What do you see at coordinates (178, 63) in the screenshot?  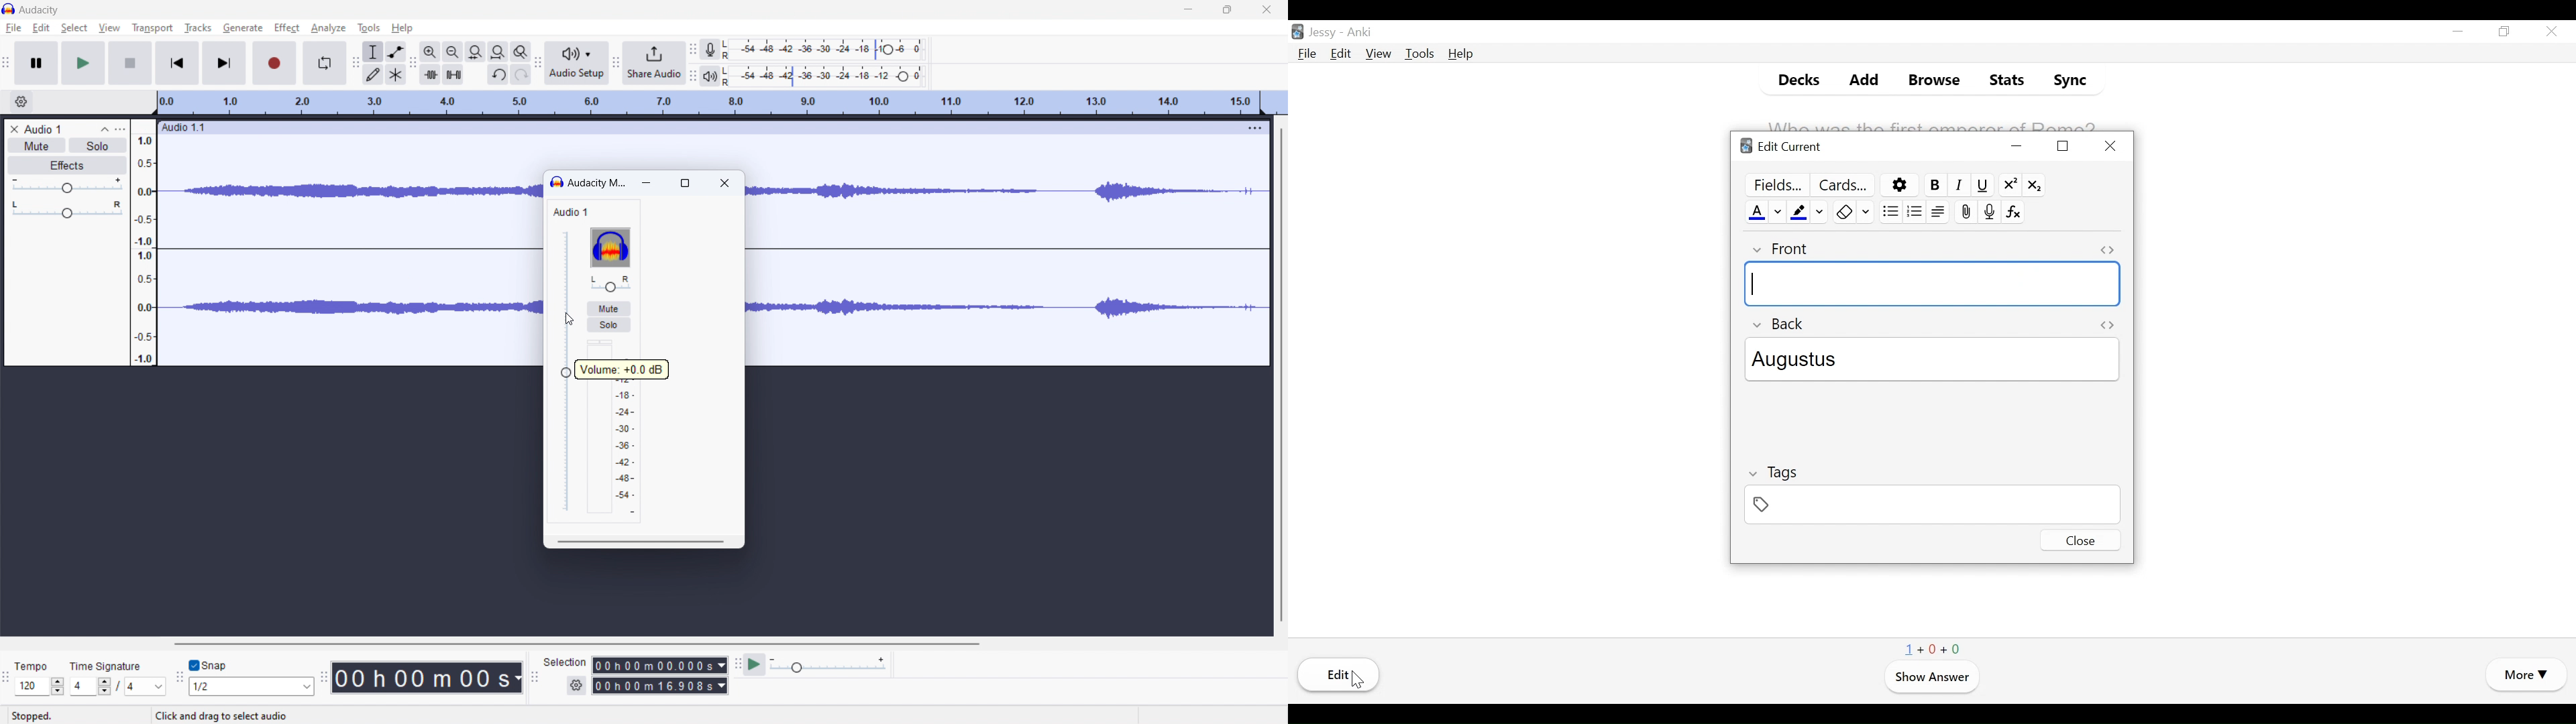 I see `skip to start` at bounding box center [178, 63].